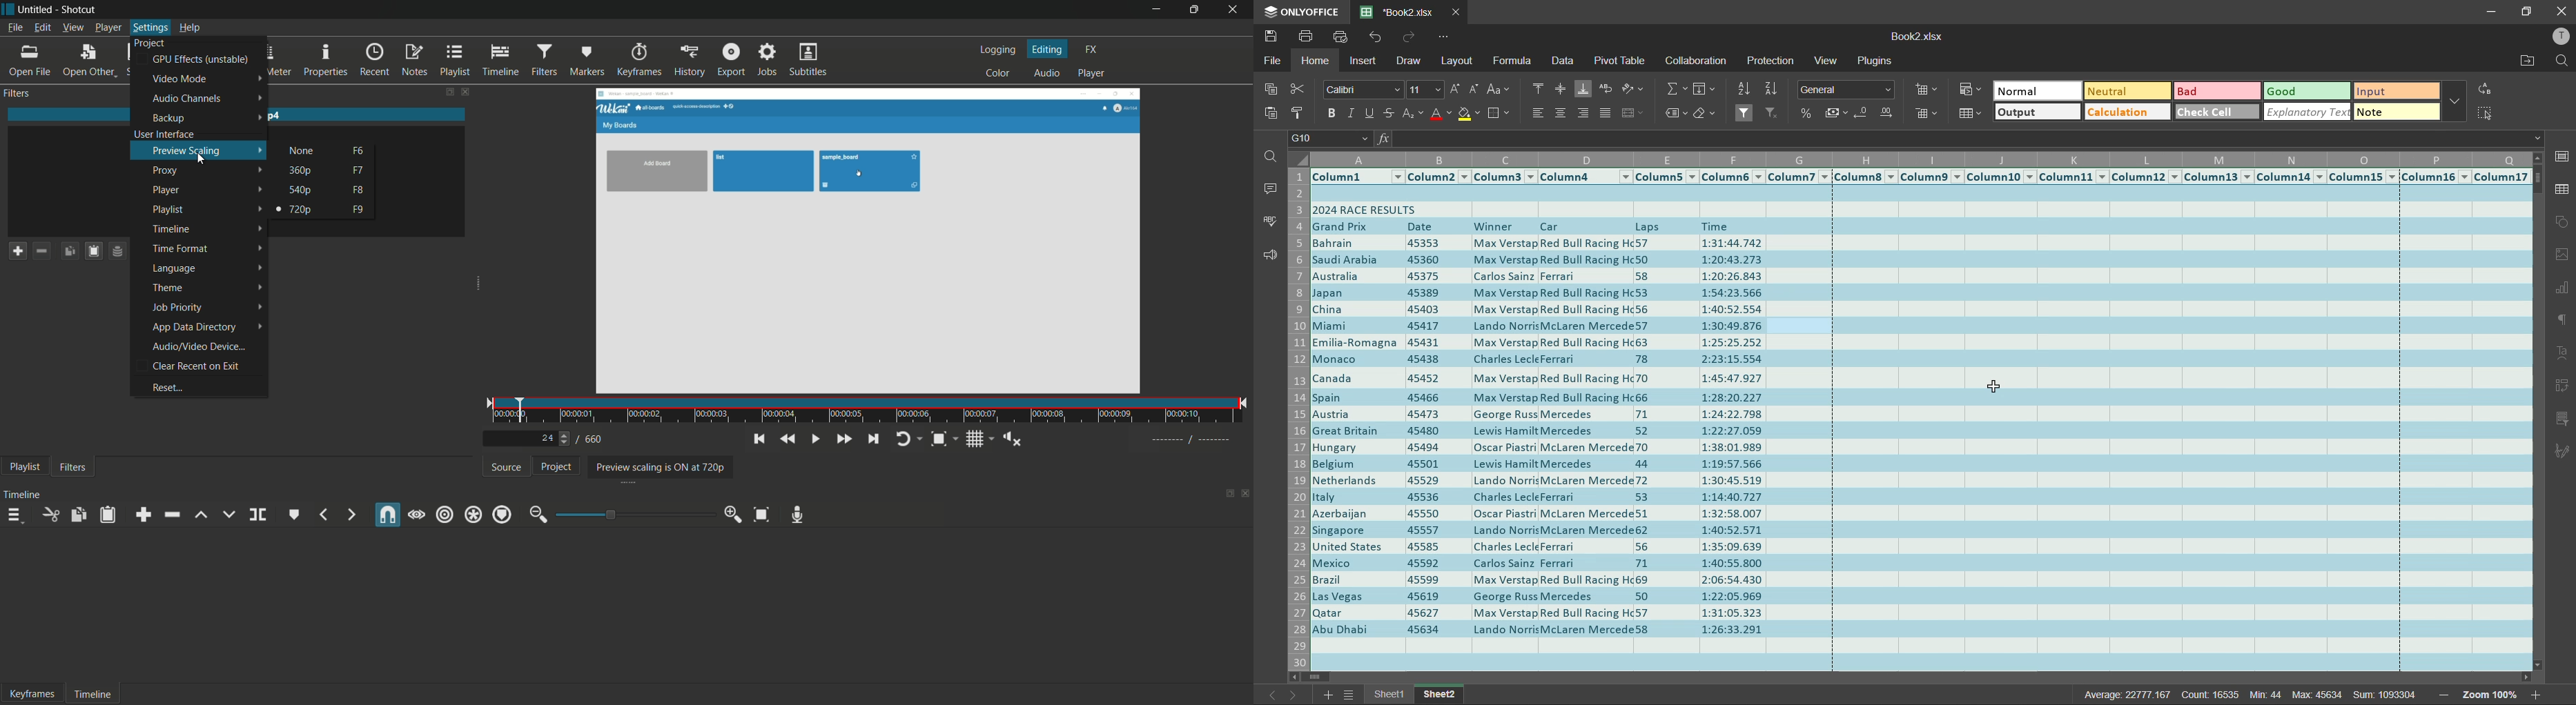 This screenshot has width=2576, height=728. Describe the element at coordinates (2562, 354) in the screenshot. I see `text` at that location.